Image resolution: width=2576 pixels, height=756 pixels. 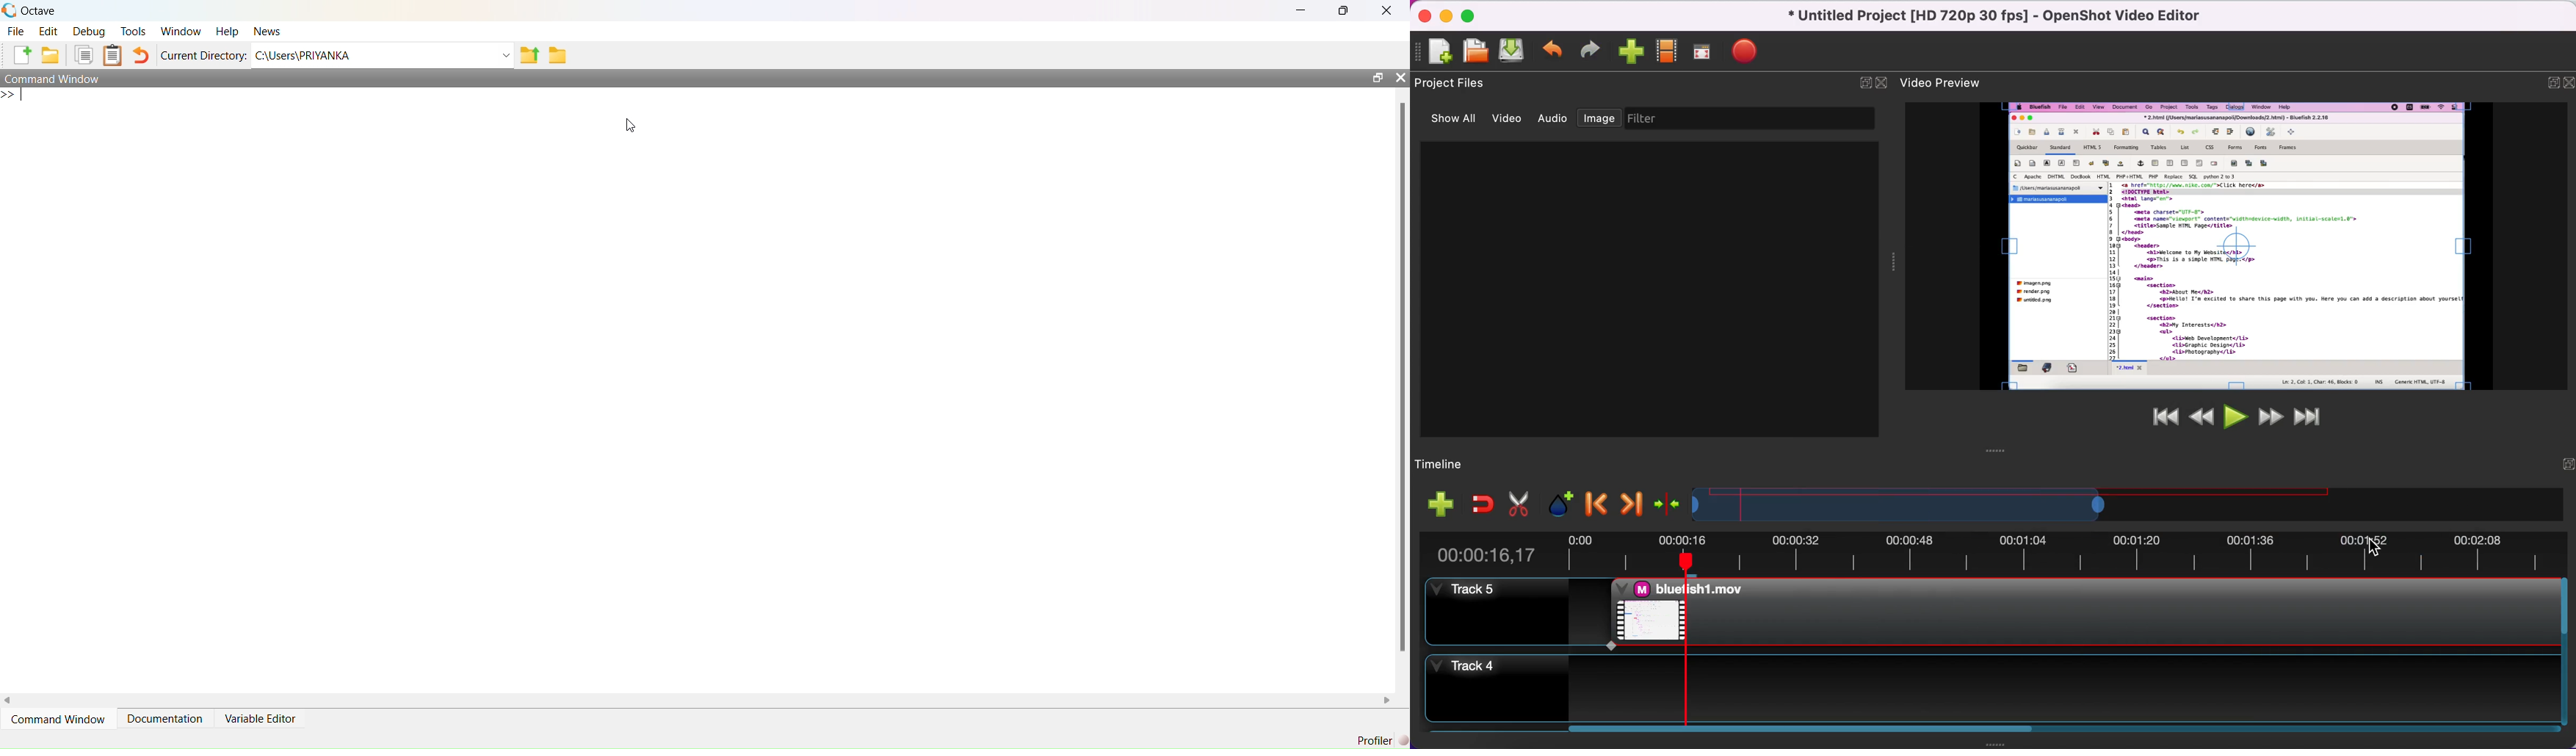 What do you see at coordinates (181, 31) in the screenshot?
I see `Window` at bounding box center [181, 31].